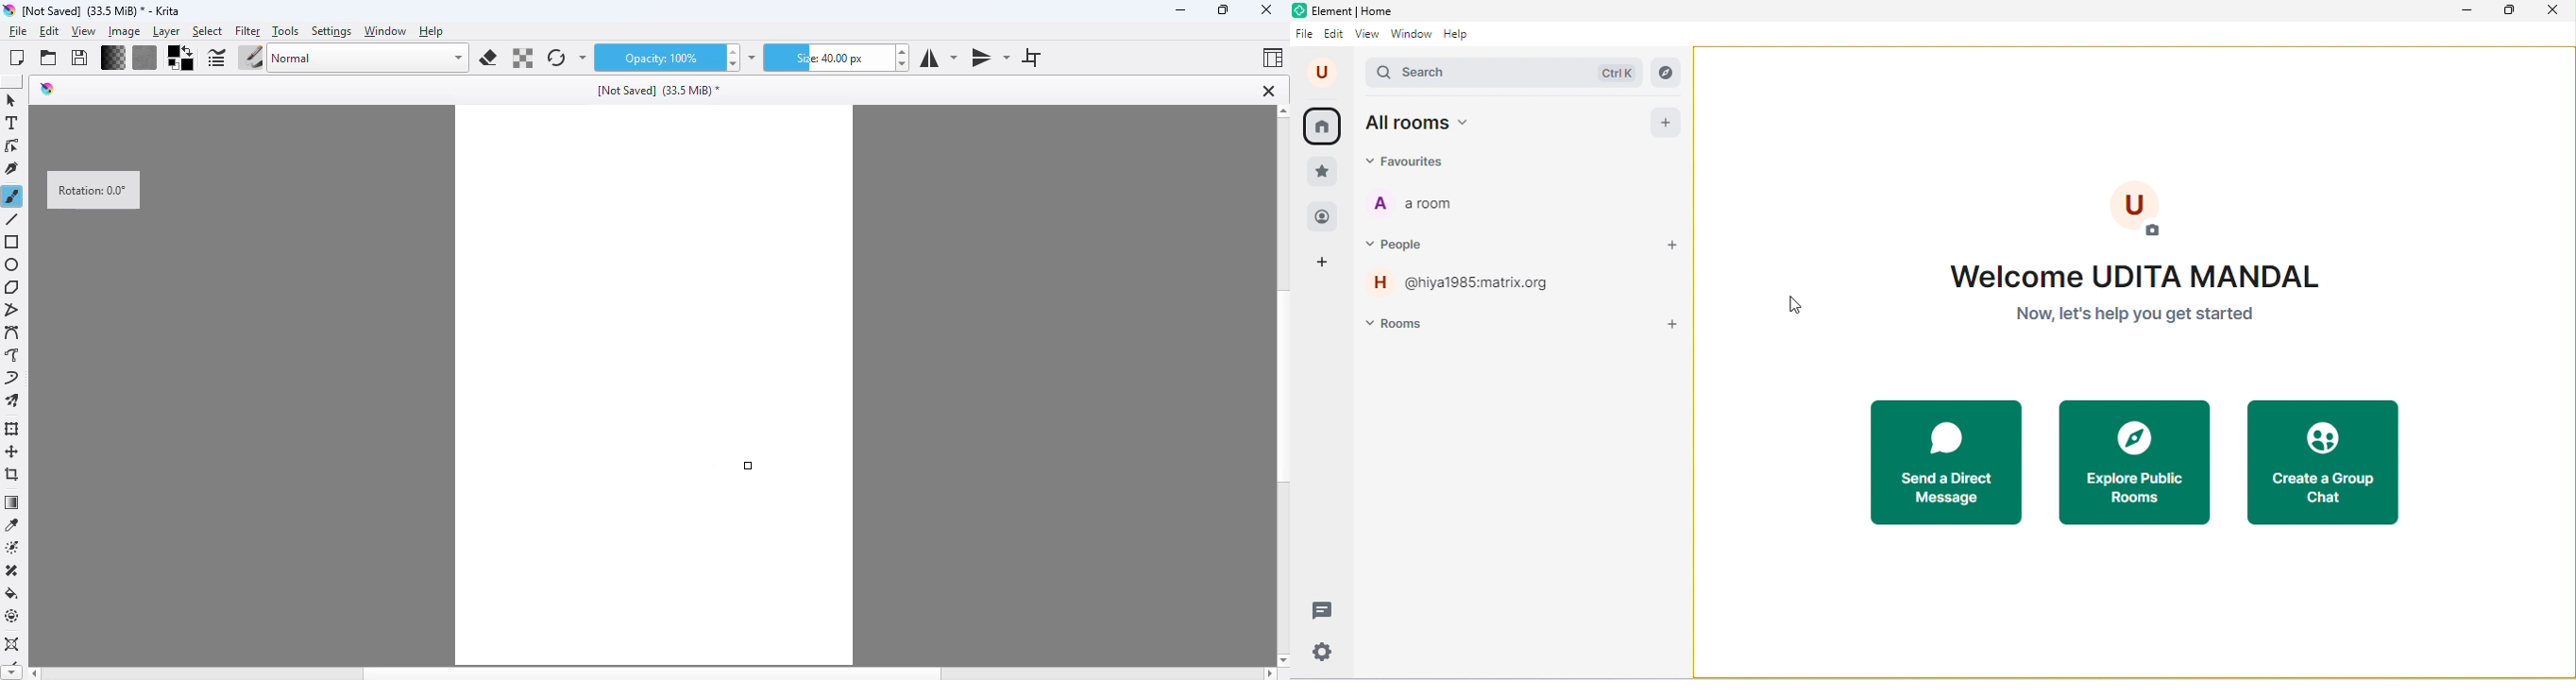 The image size is (2576, 700). I want to click on Scroll down, so click(11, 672).